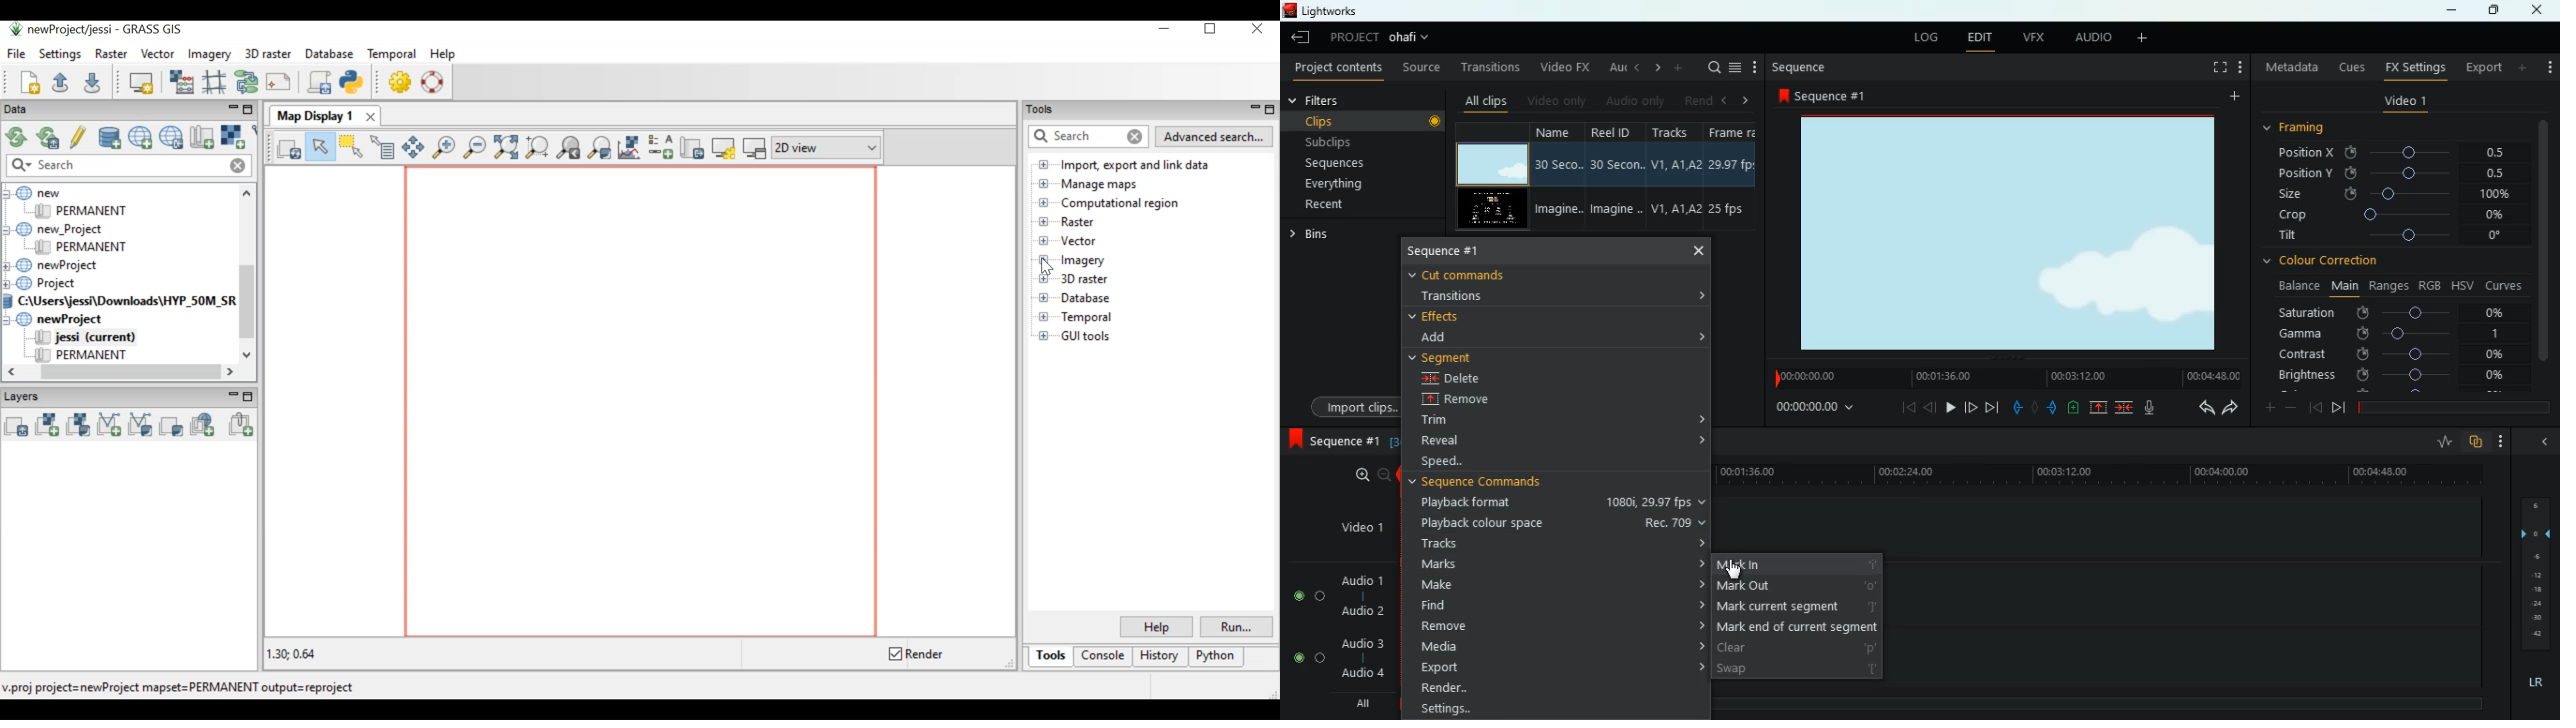 The height and width of the screenshot is (728, 2576). What do you see at coordinates (1563, 67) in the screenshot?
I see `video fx` at bounding box center [1563, 67].